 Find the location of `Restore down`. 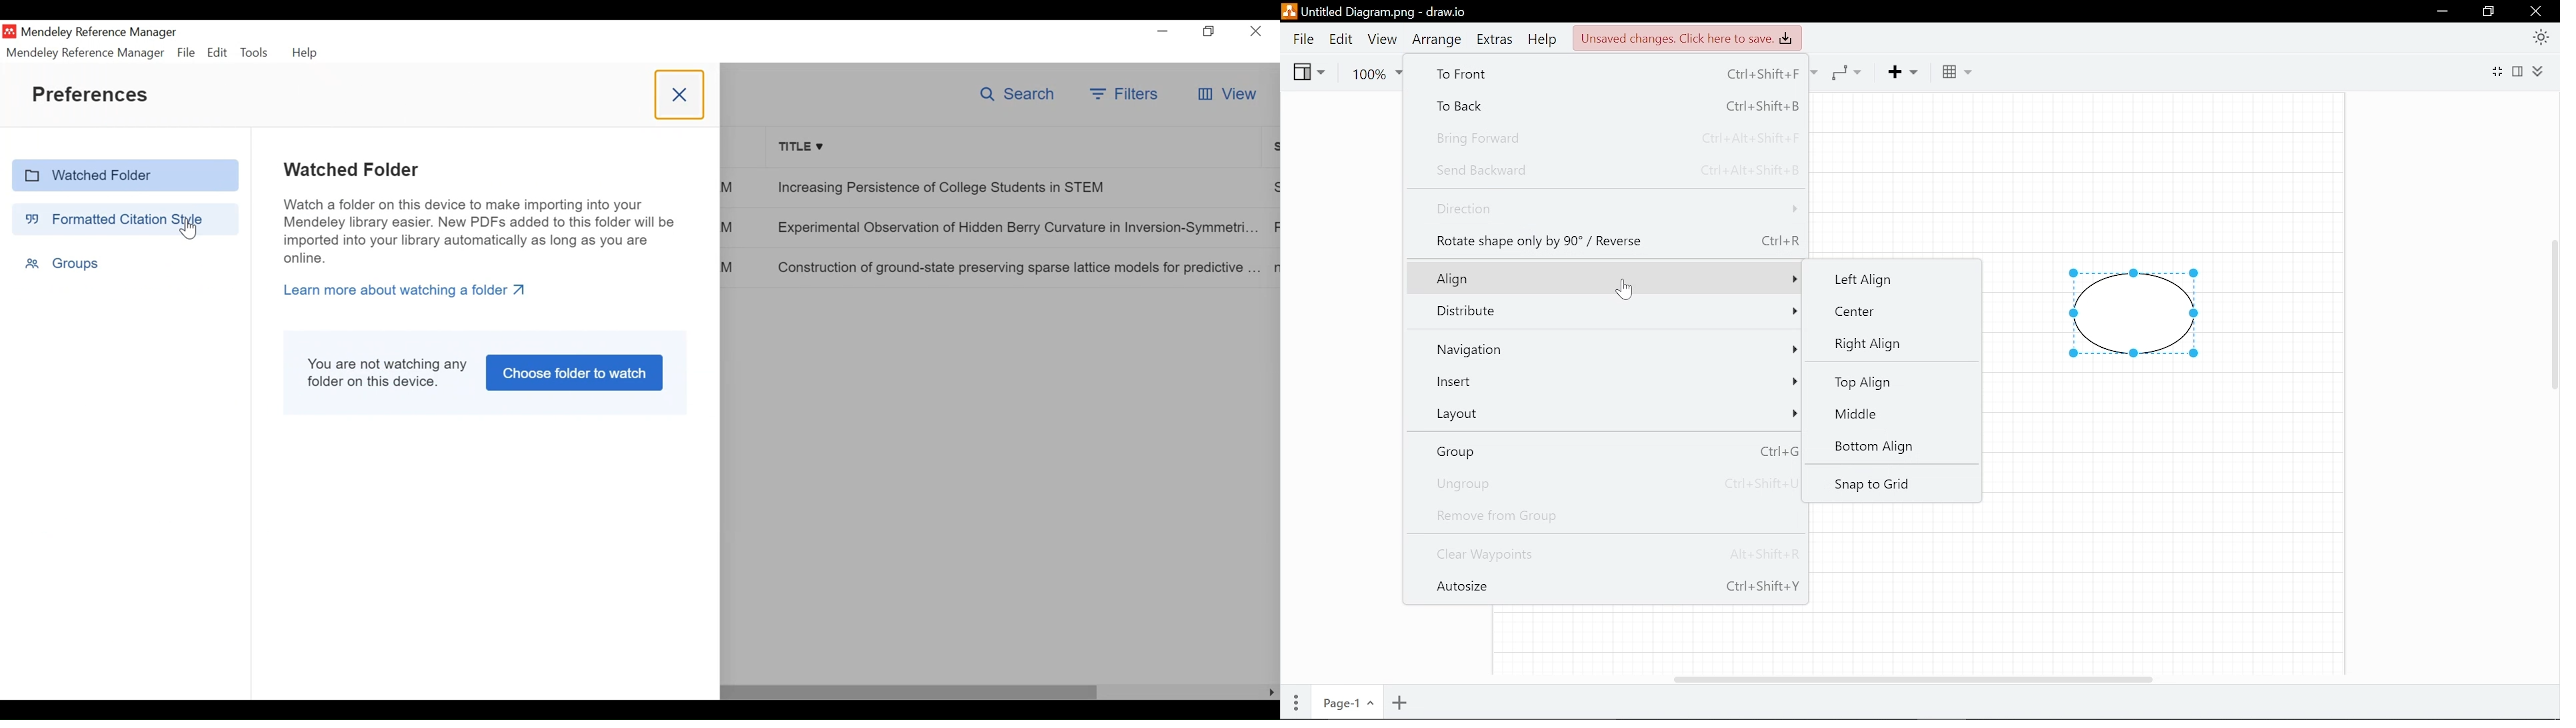

Restore down is located at coordinates (2489, 12).